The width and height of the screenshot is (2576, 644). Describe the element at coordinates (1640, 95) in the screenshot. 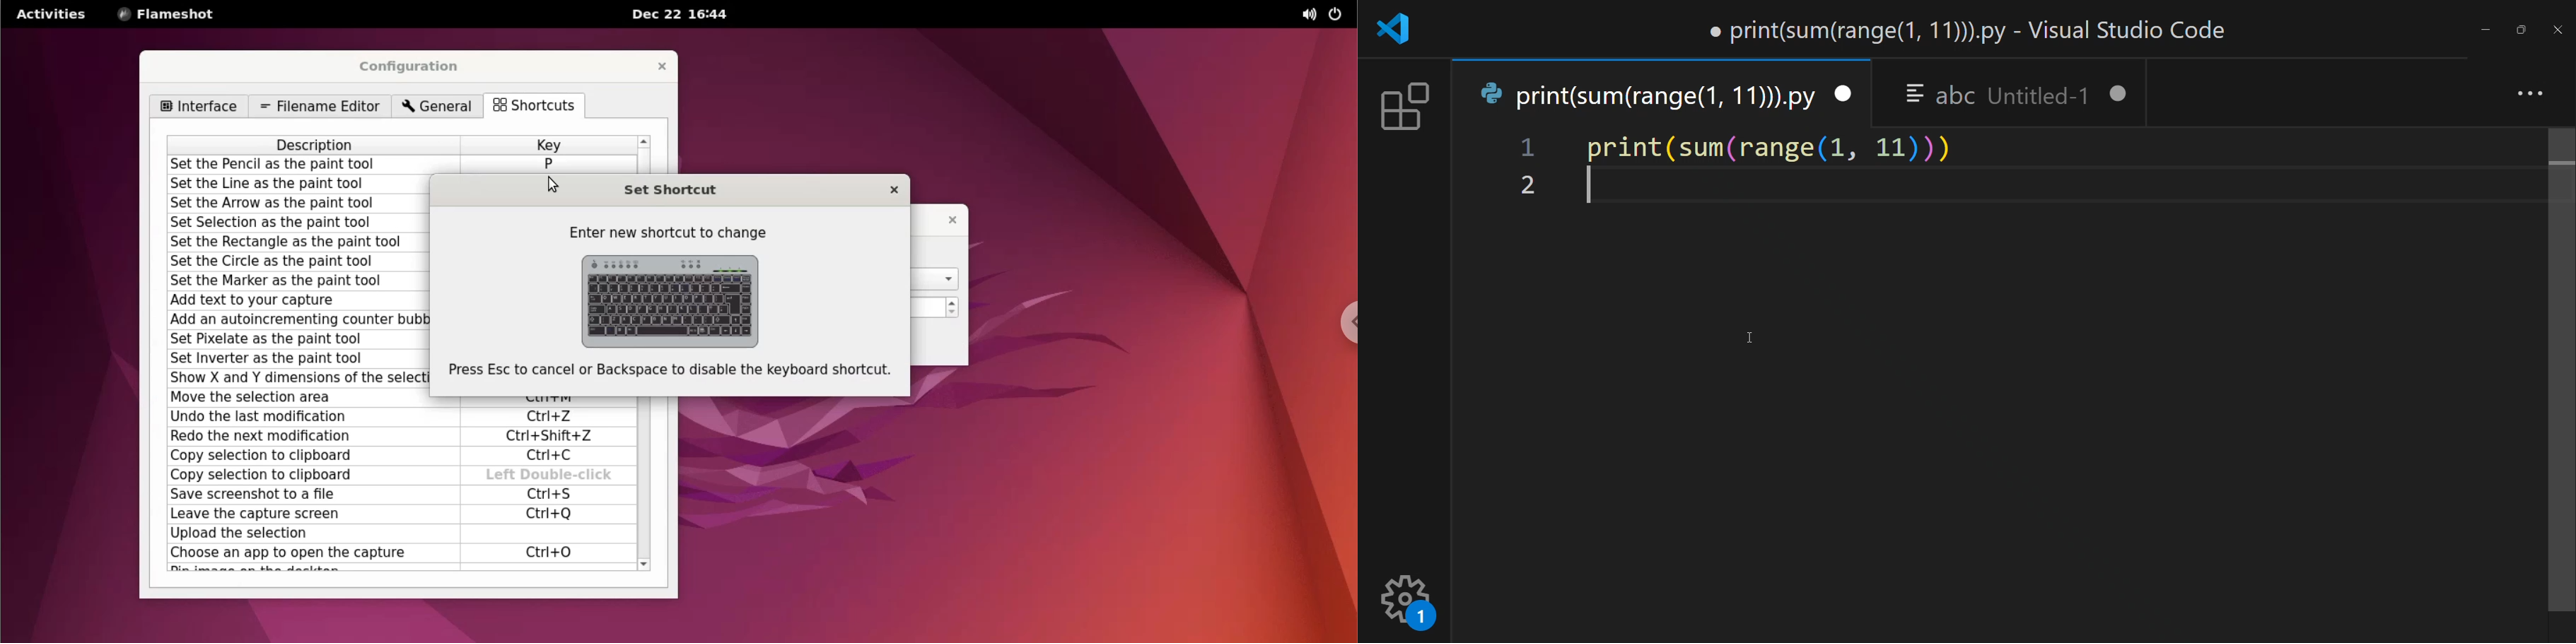

I see `print(sum(range(1, 11))).py` at that location.